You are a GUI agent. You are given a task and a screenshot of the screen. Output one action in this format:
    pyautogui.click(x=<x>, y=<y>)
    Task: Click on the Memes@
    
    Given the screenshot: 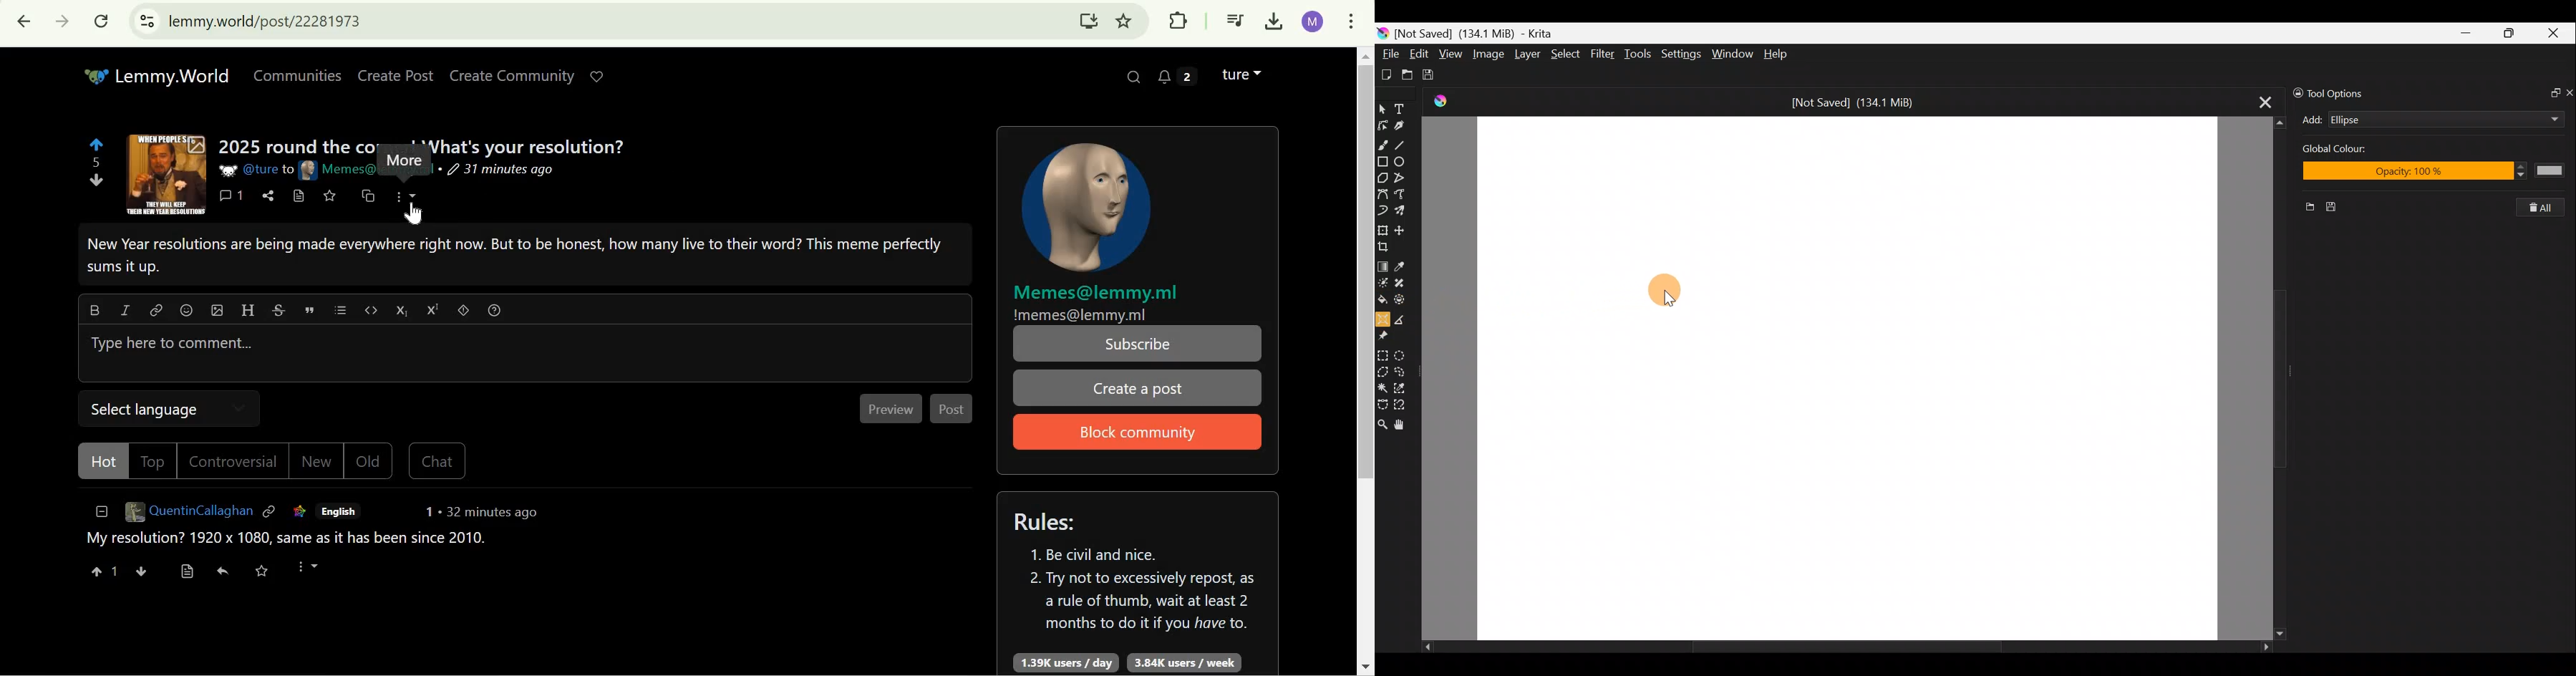 What is the action you would take?
    pyautogui.click(x=342, y=170)
    